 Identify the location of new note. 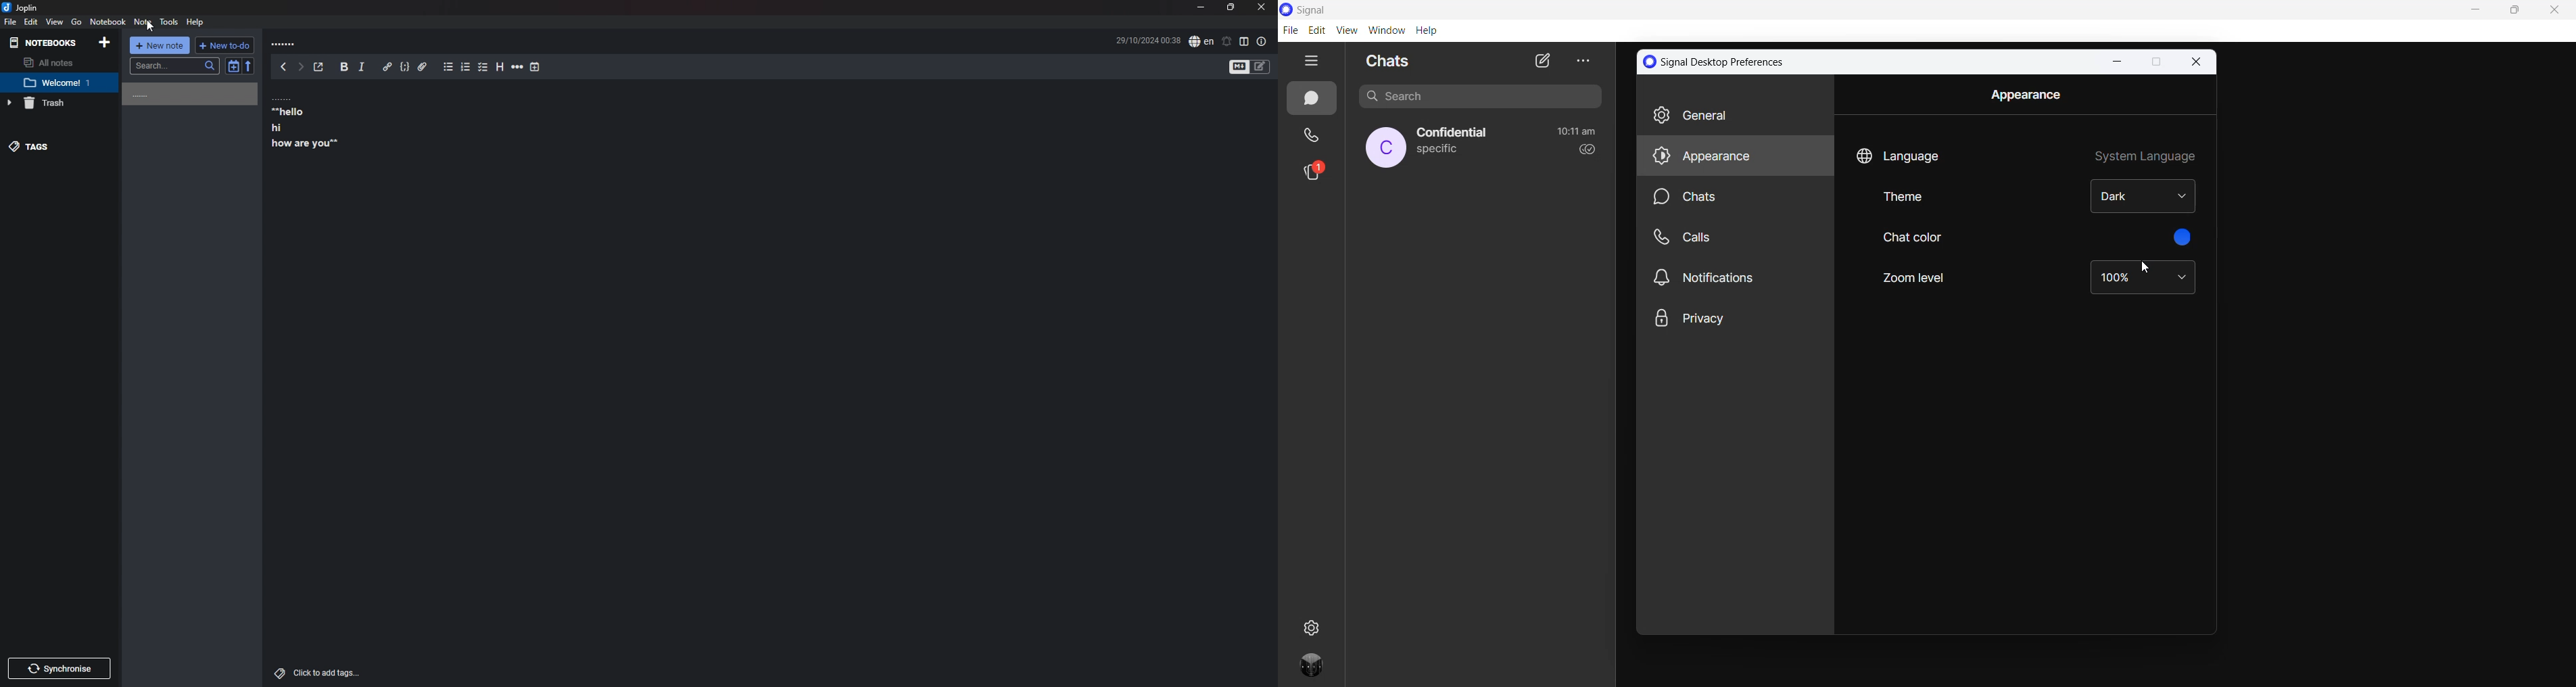
(160, 45).